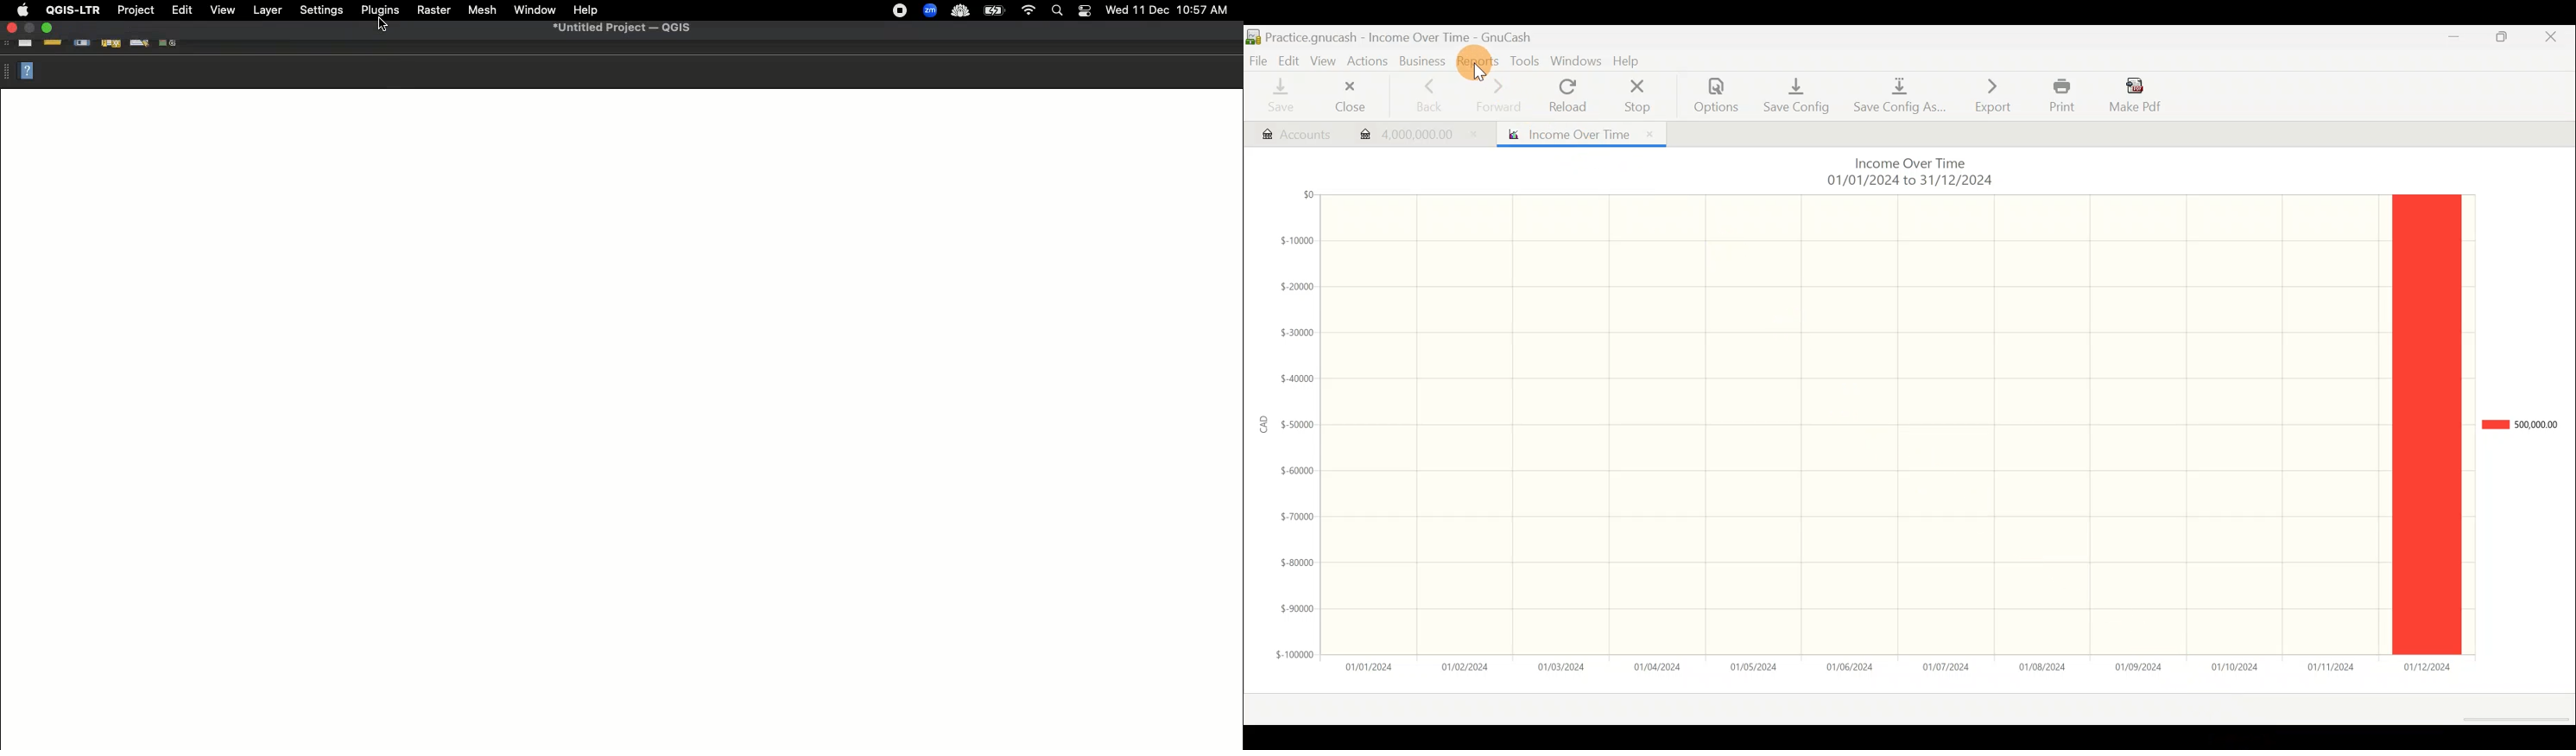 This screenshot has width=2576, height=756. I want to click on Minimise, so click(2457, 37).